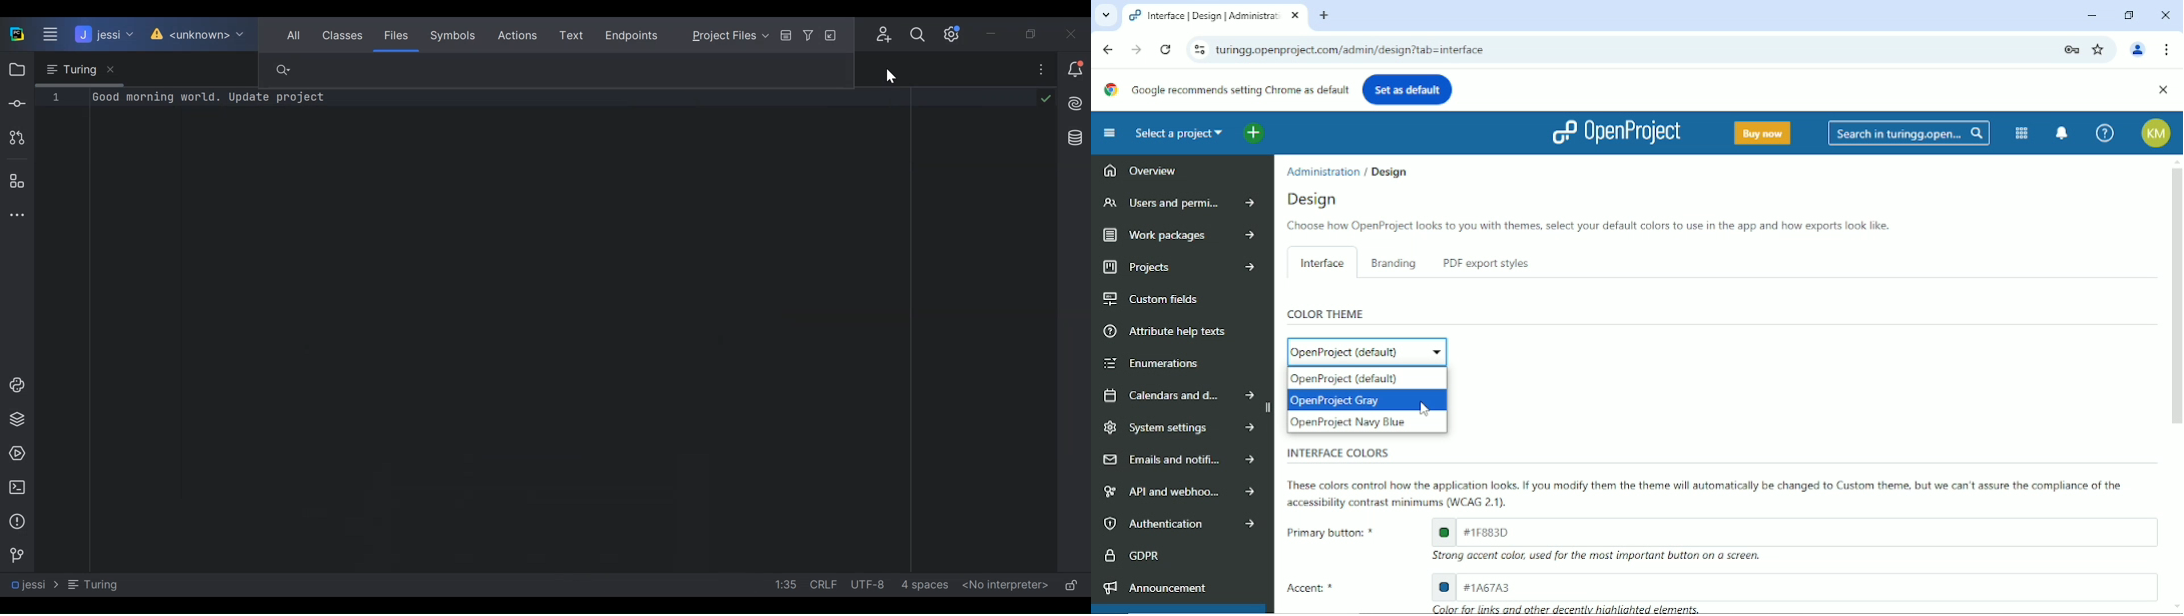 Image resolution: width=2184 pixels, height=616 pixels. I want to click on accent, so click(1794, 586).